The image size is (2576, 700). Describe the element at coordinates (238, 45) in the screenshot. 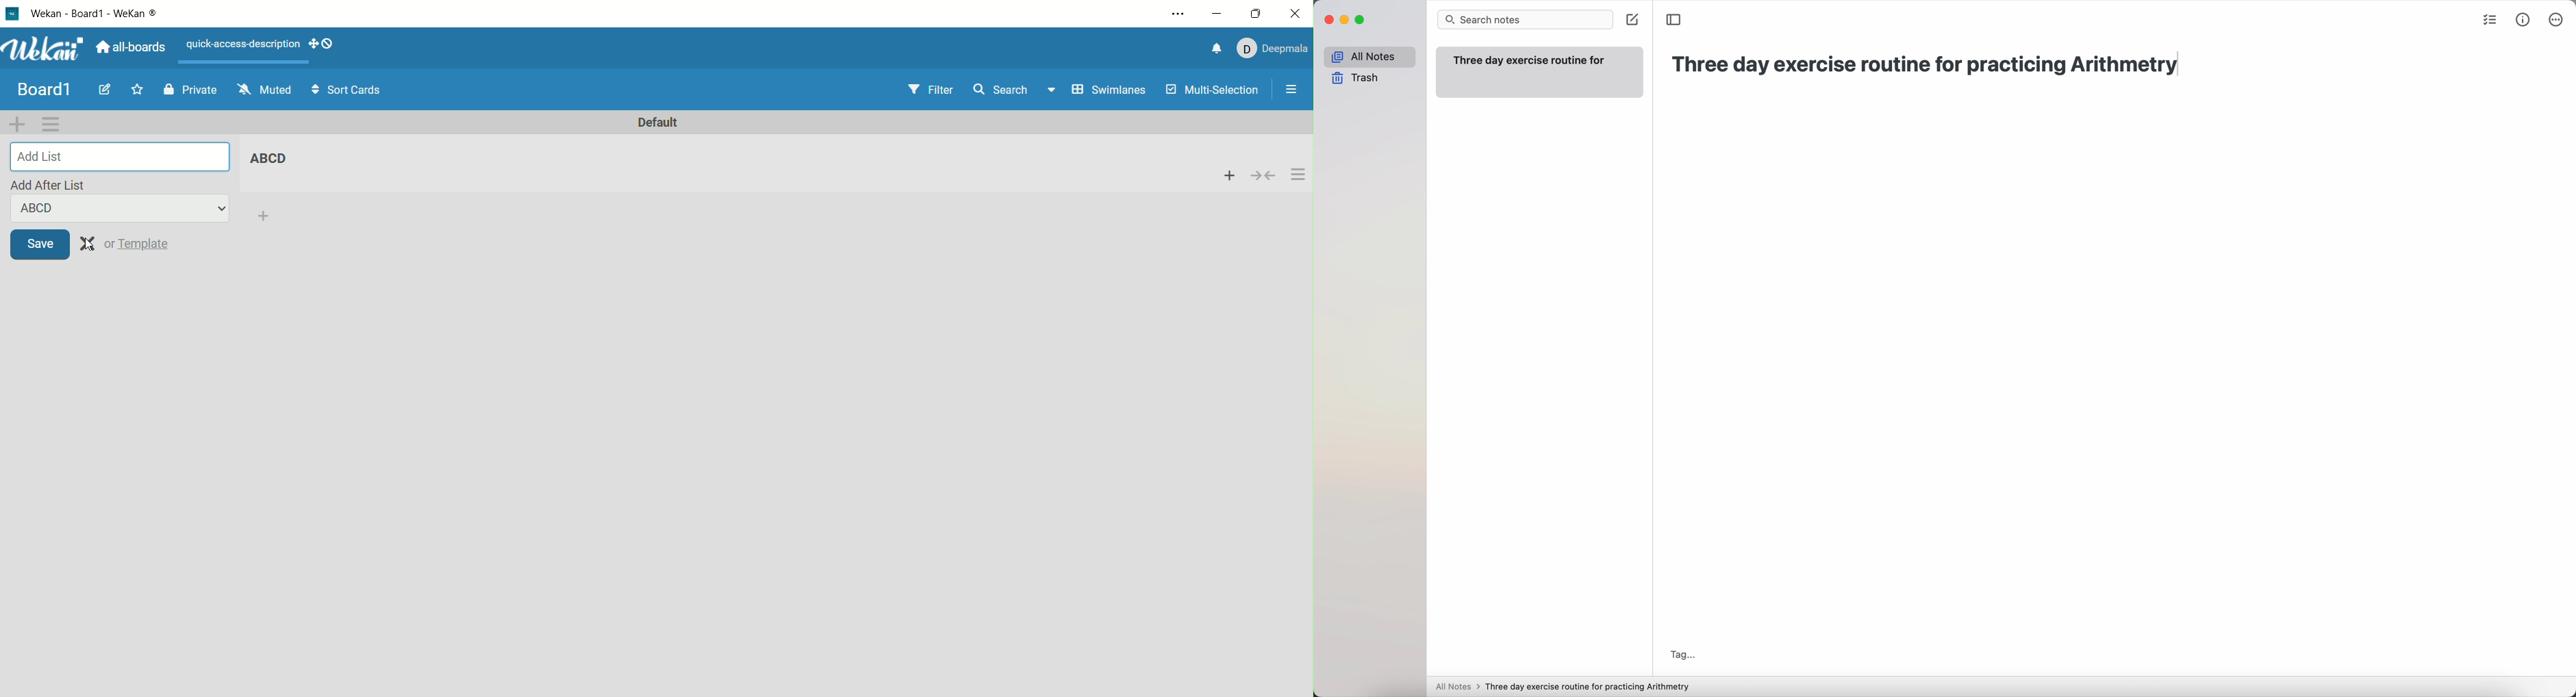

I see `text` at that location.